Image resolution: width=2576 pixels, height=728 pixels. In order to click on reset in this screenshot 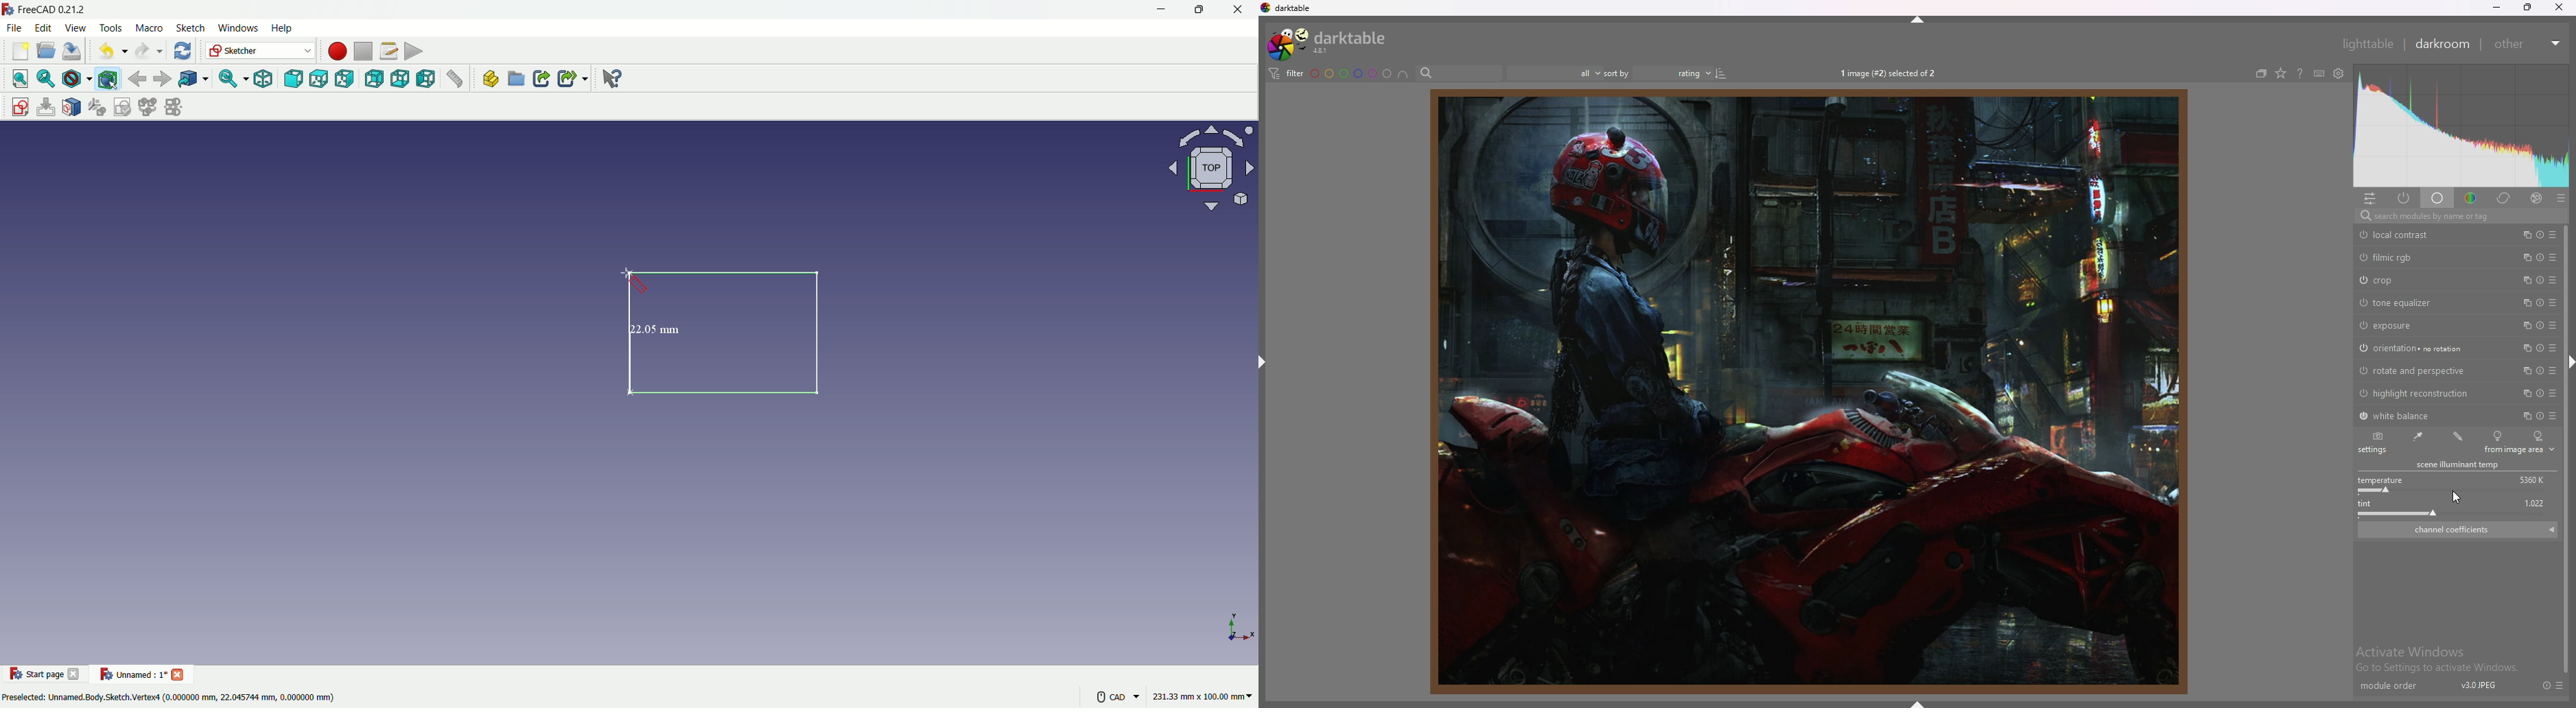, I will do `click(2541, 370)`.